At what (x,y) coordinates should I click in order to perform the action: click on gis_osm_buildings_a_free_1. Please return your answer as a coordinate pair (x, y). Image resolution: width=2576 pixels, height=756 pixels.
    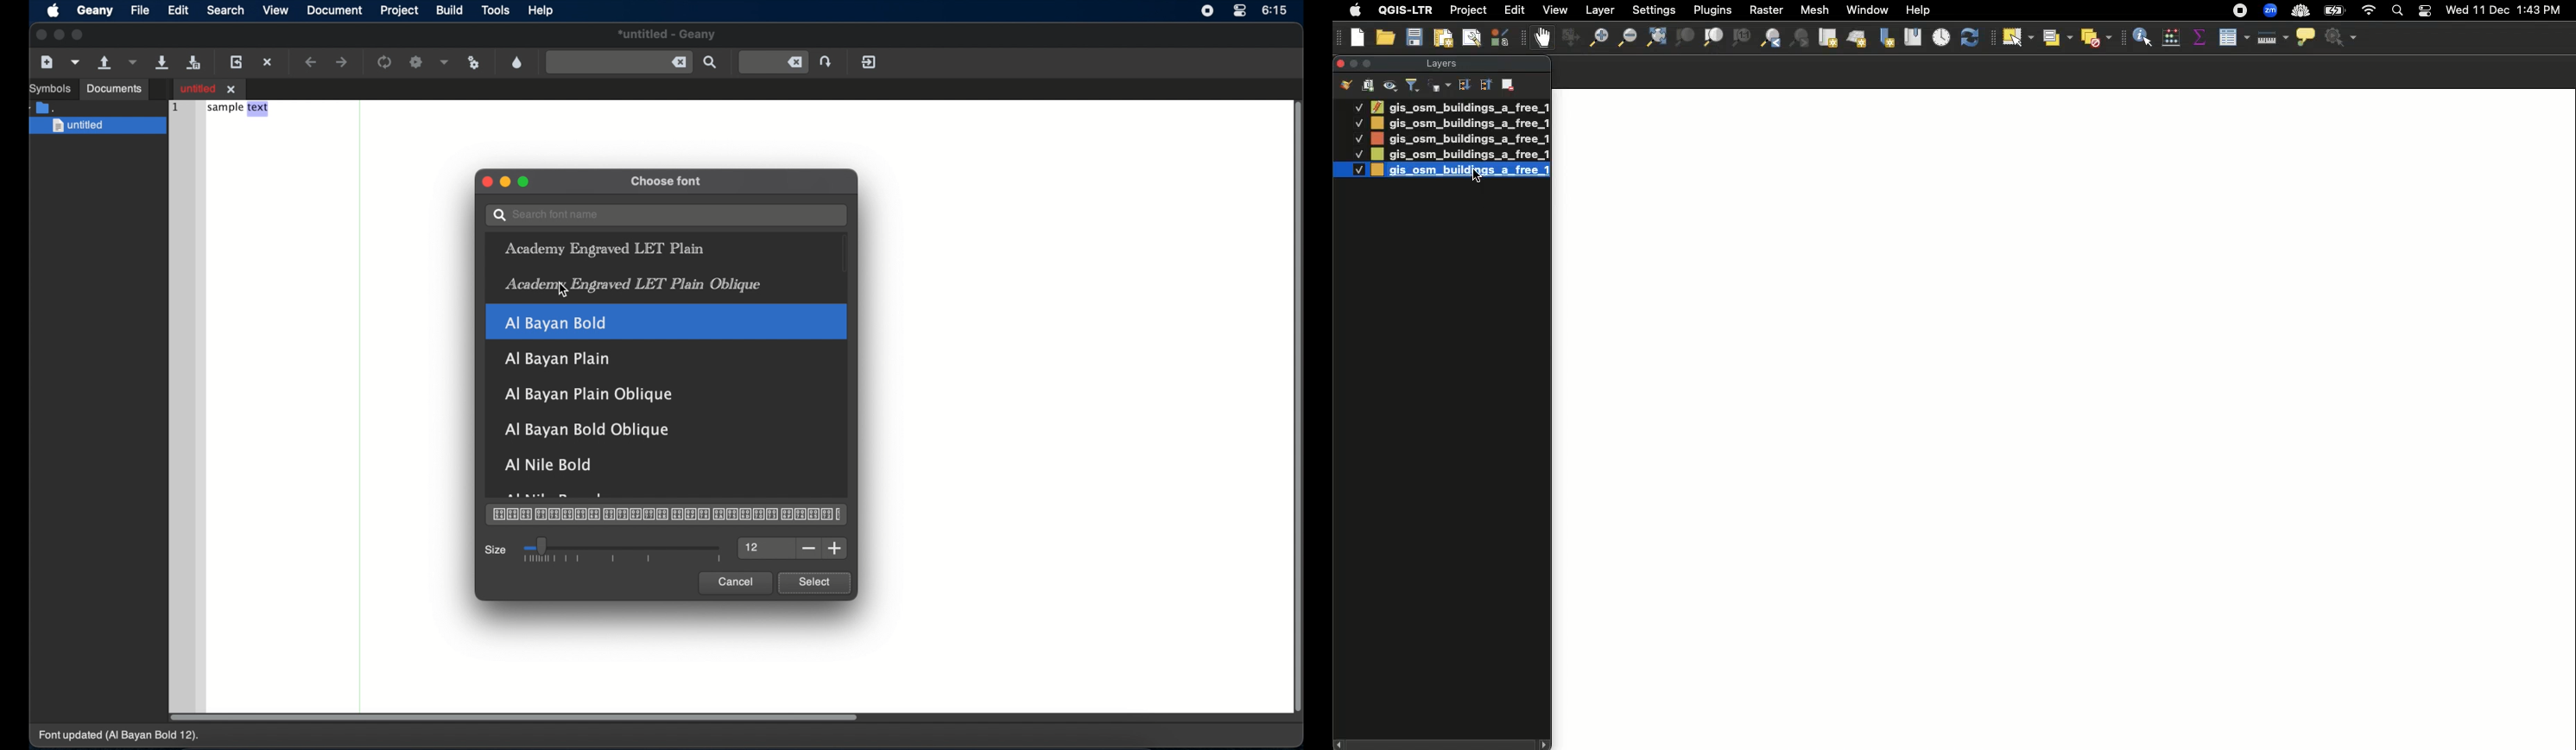
    Looking at the image, I should click on (1459, 155).